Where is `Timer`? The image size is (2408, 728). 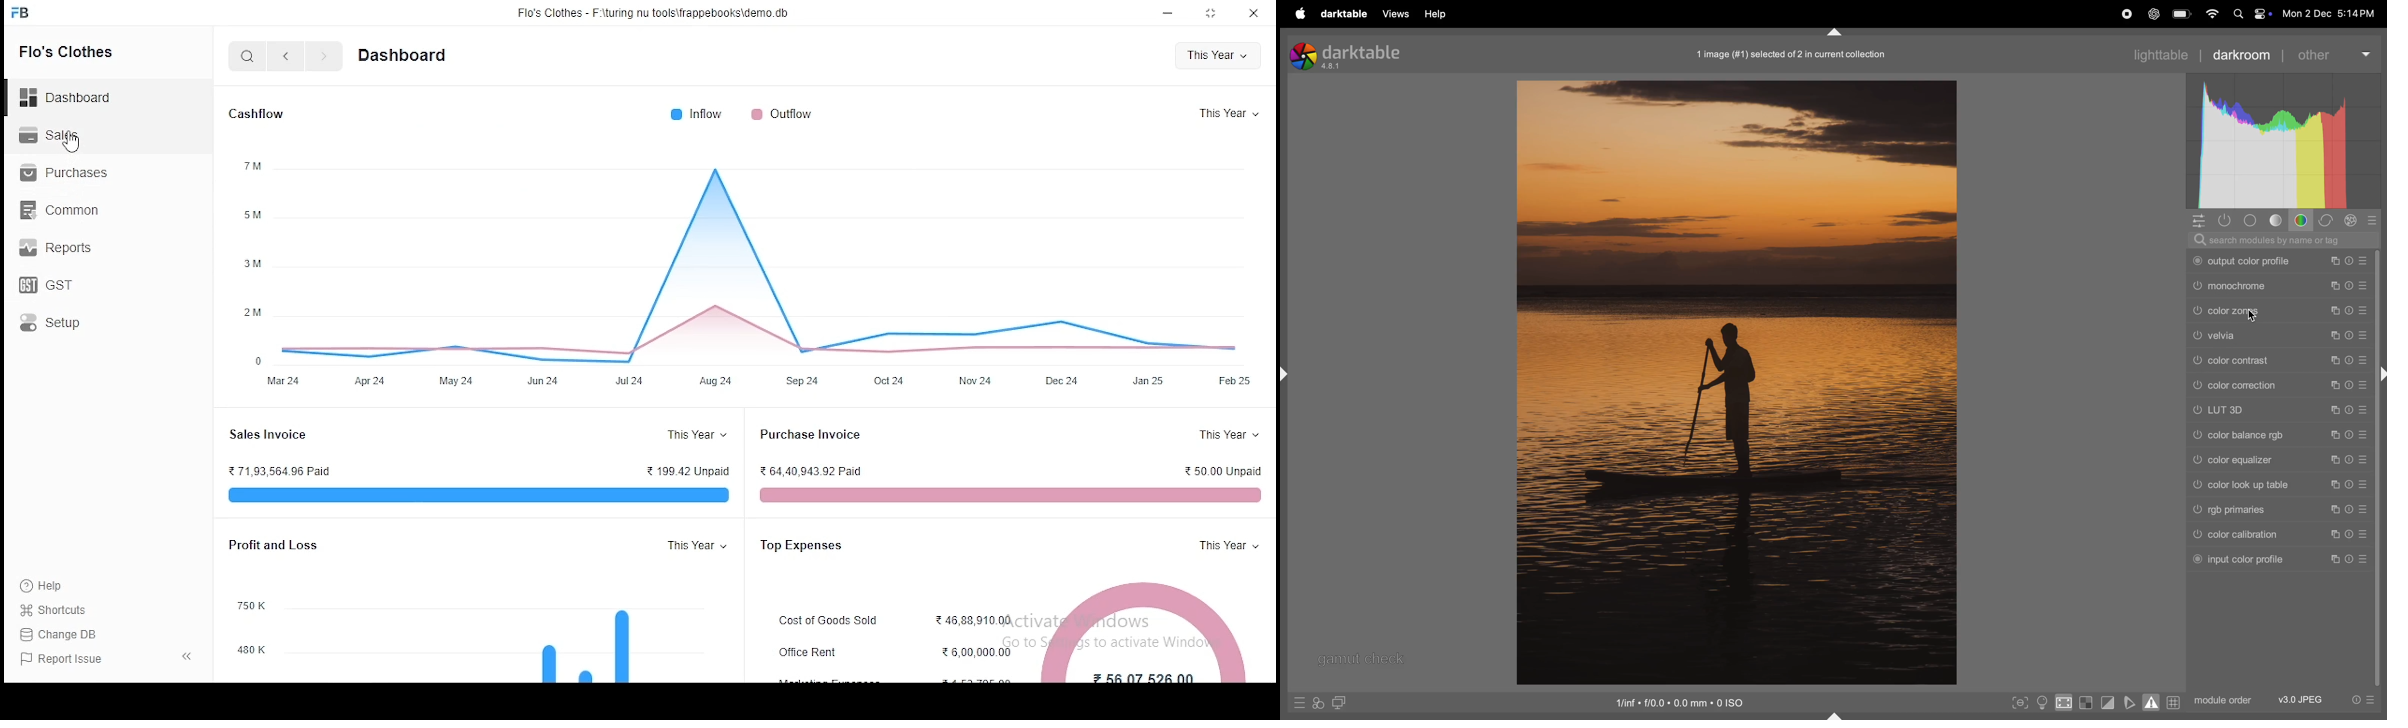 Timer is located at coordinates (2346, 261).